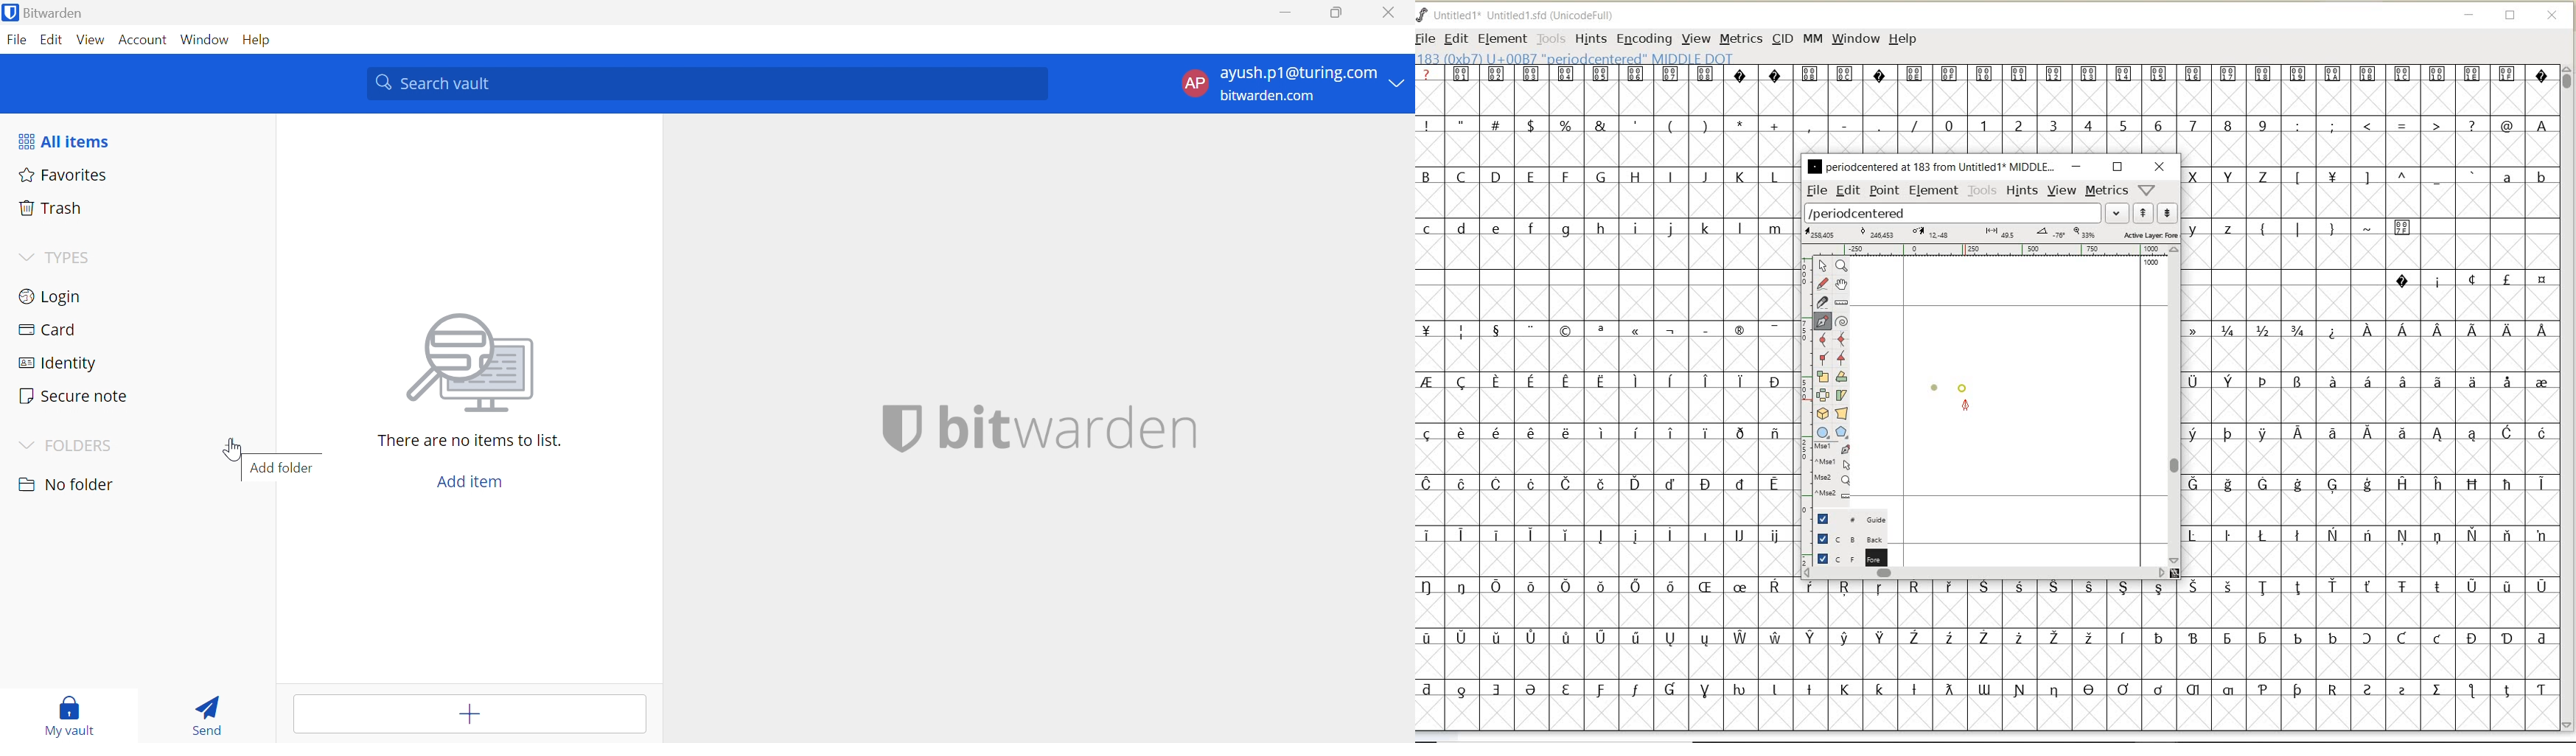 The image size is (2576, 756). What do you see at coordinates (231, 450) in the screenshot?
I see `Cursor` at bounding box center [231, 450].